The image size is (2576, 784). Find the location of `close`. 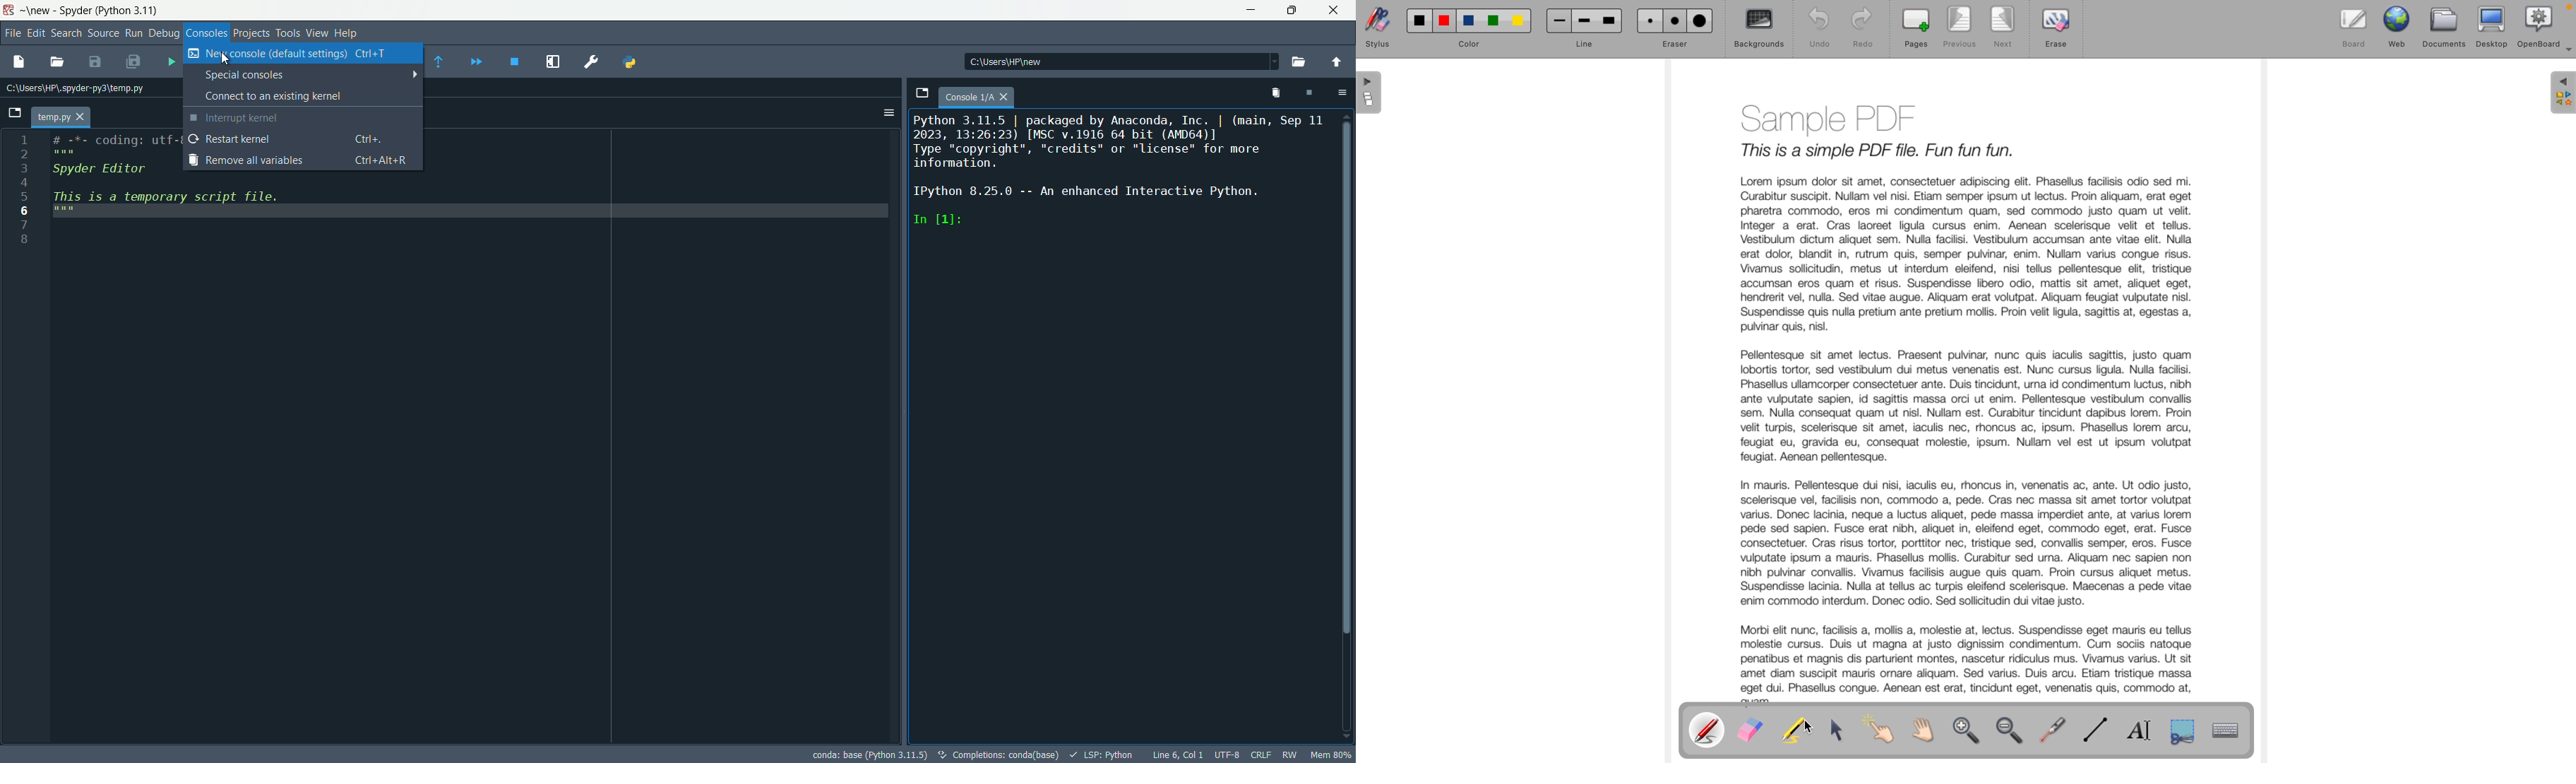

close is located at coordinates (1007, 97).